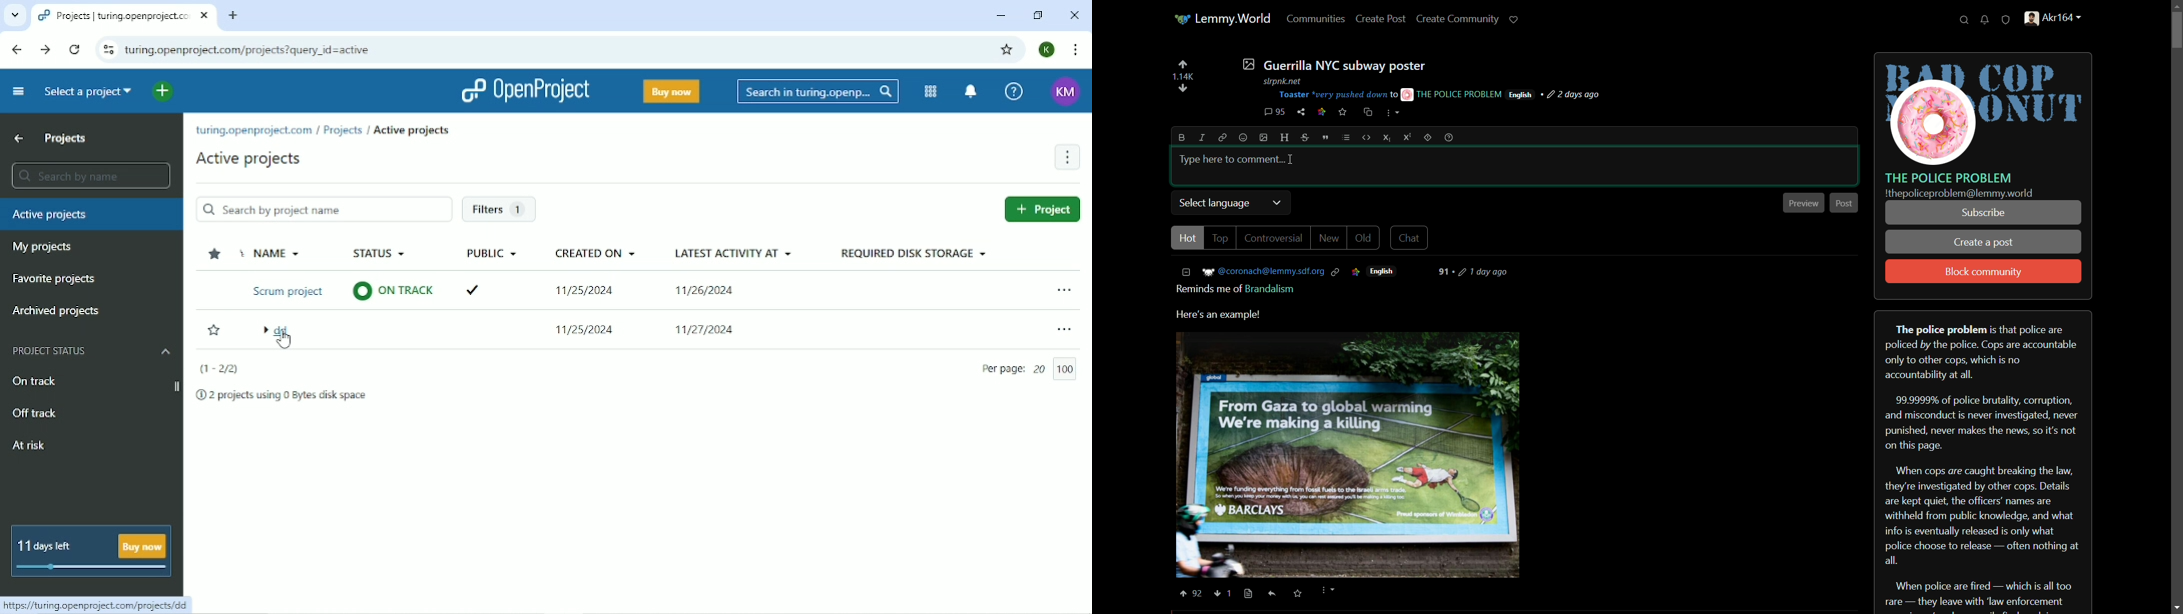 This screenshot has height=616, width=2184. What do you see at coordinates (1006, 49) in the screenshot?
I see `Bookmark this tab` at bounding box center [1006, 49].